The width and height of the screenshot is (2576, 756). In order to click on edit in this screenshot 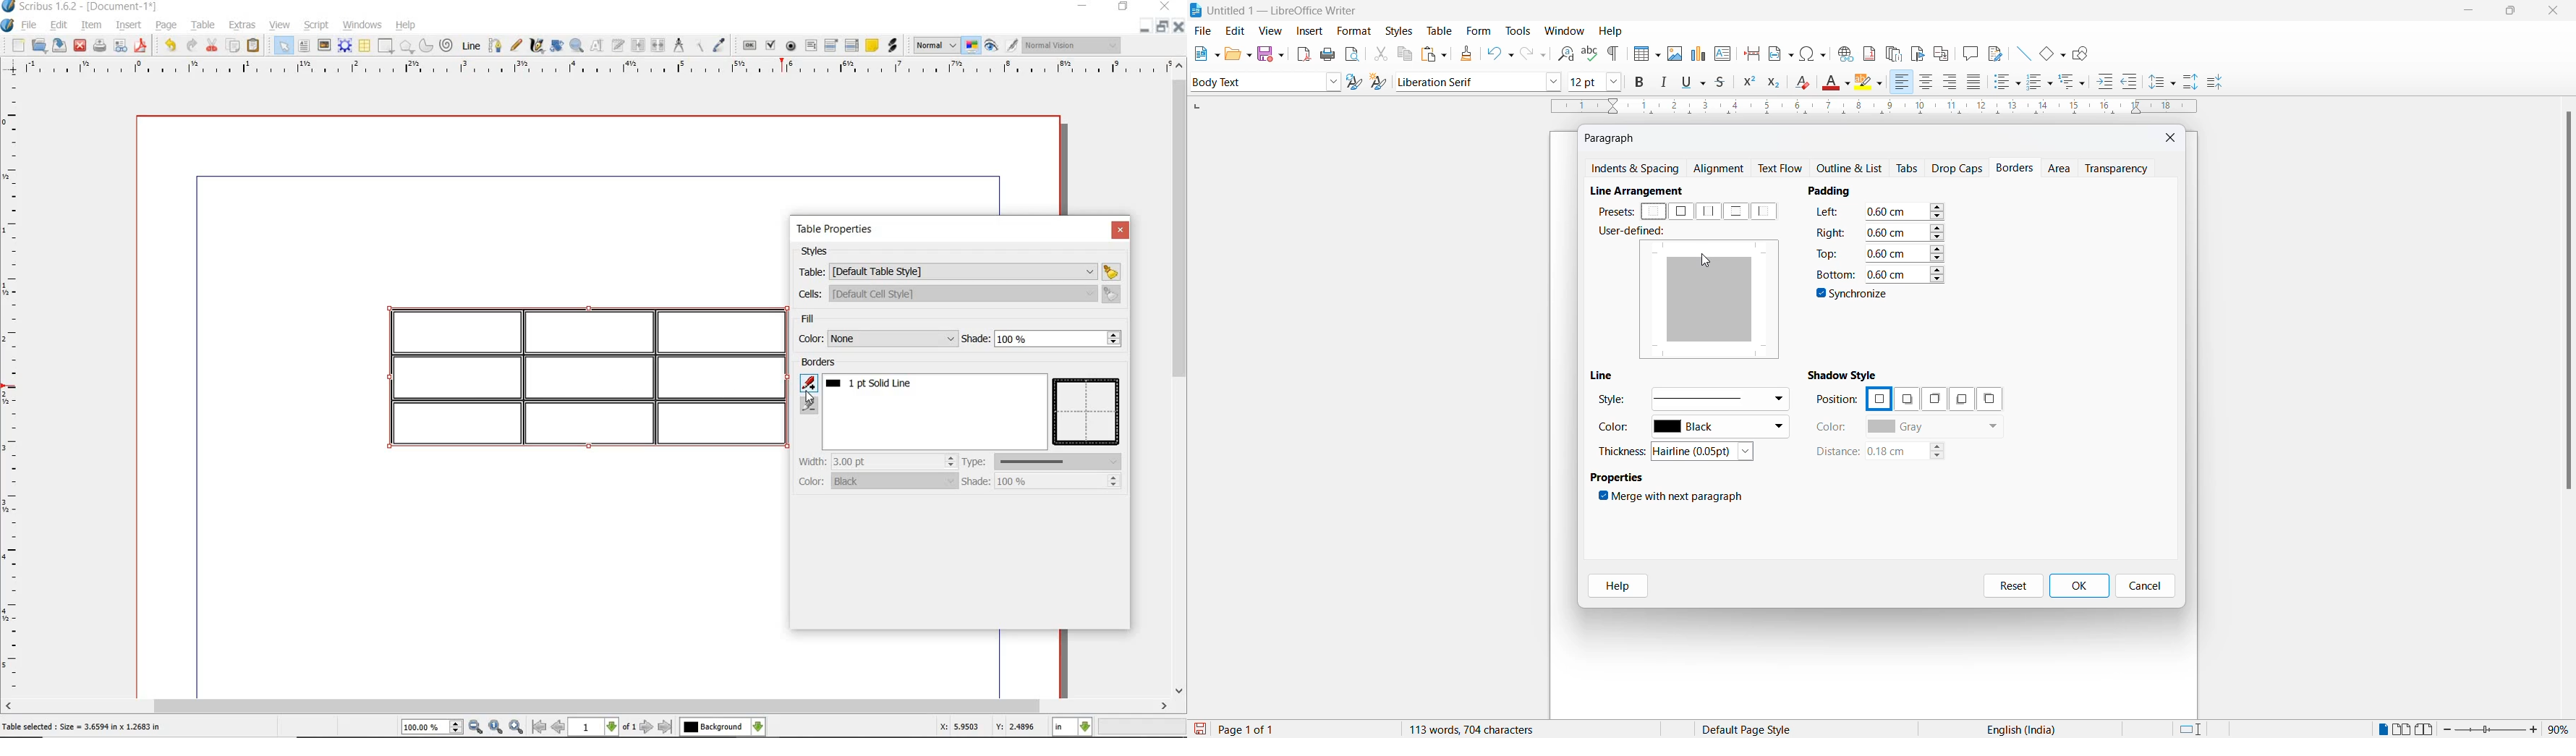, I will do `click(57, 25)`.